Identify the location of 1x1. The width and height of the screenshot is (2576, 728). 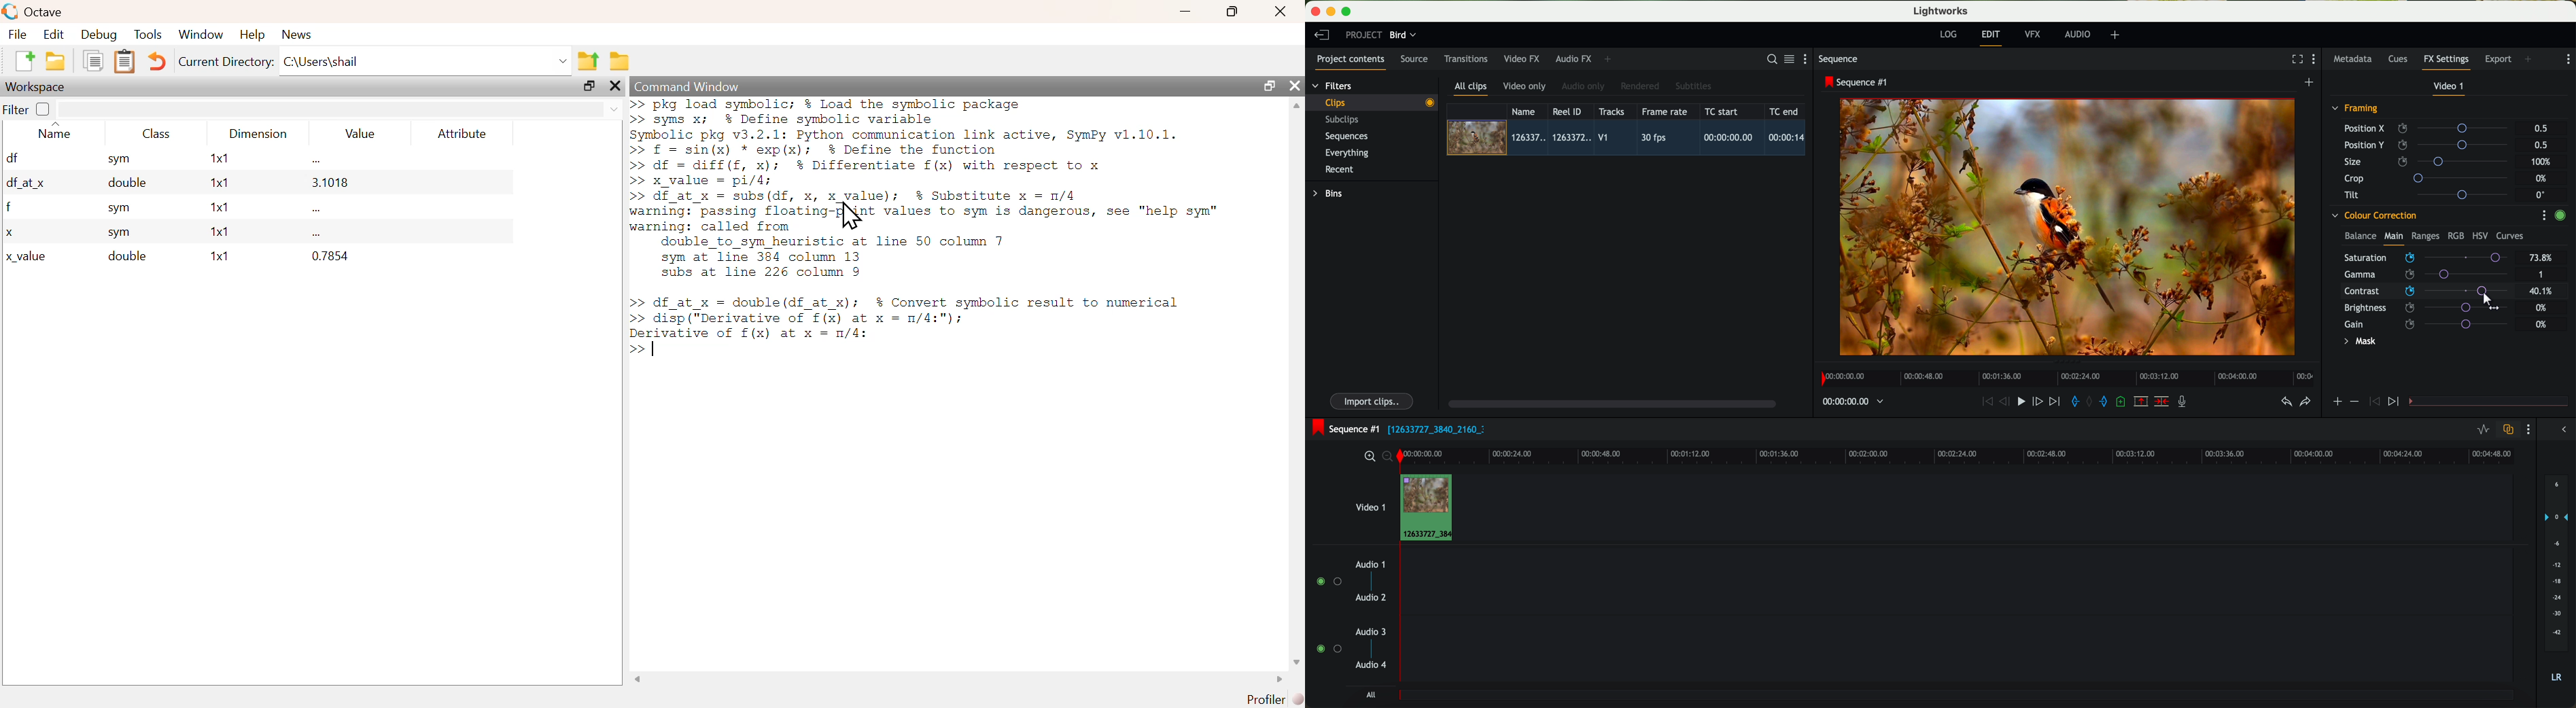
(218, 256).